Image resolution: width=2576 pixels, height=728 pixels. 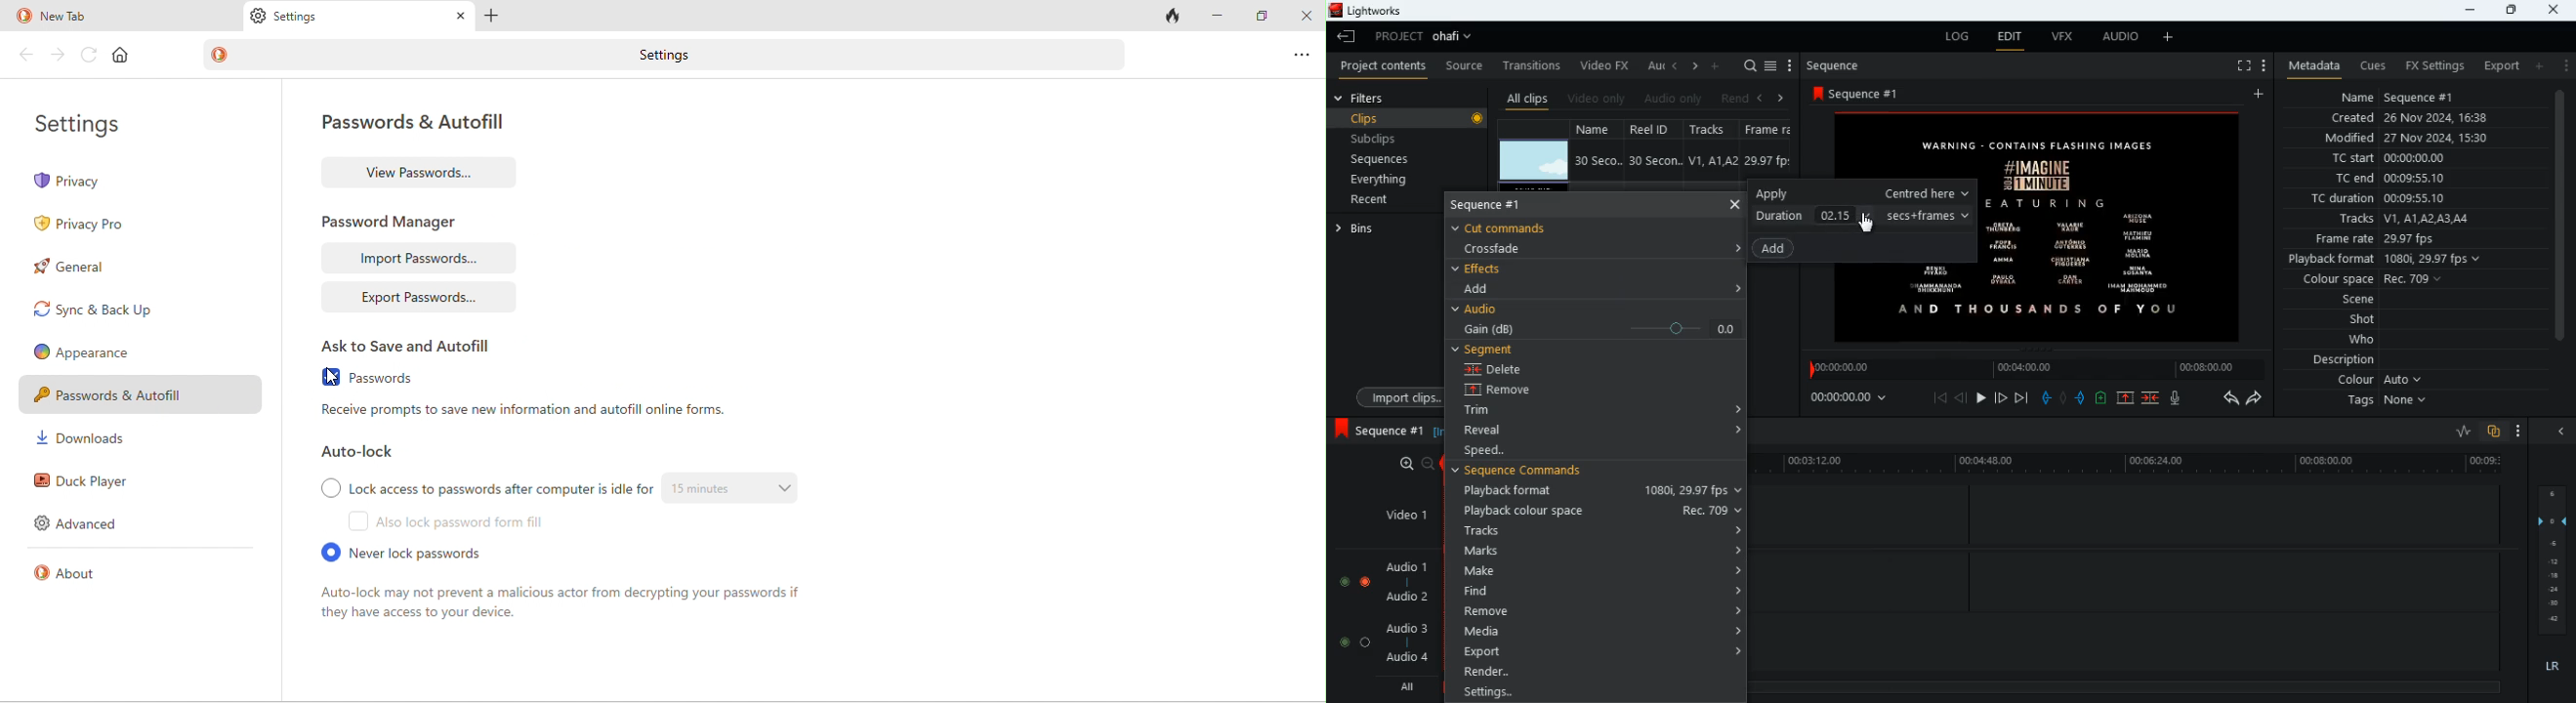 I want to click on add, so click(x=1778, y=249).